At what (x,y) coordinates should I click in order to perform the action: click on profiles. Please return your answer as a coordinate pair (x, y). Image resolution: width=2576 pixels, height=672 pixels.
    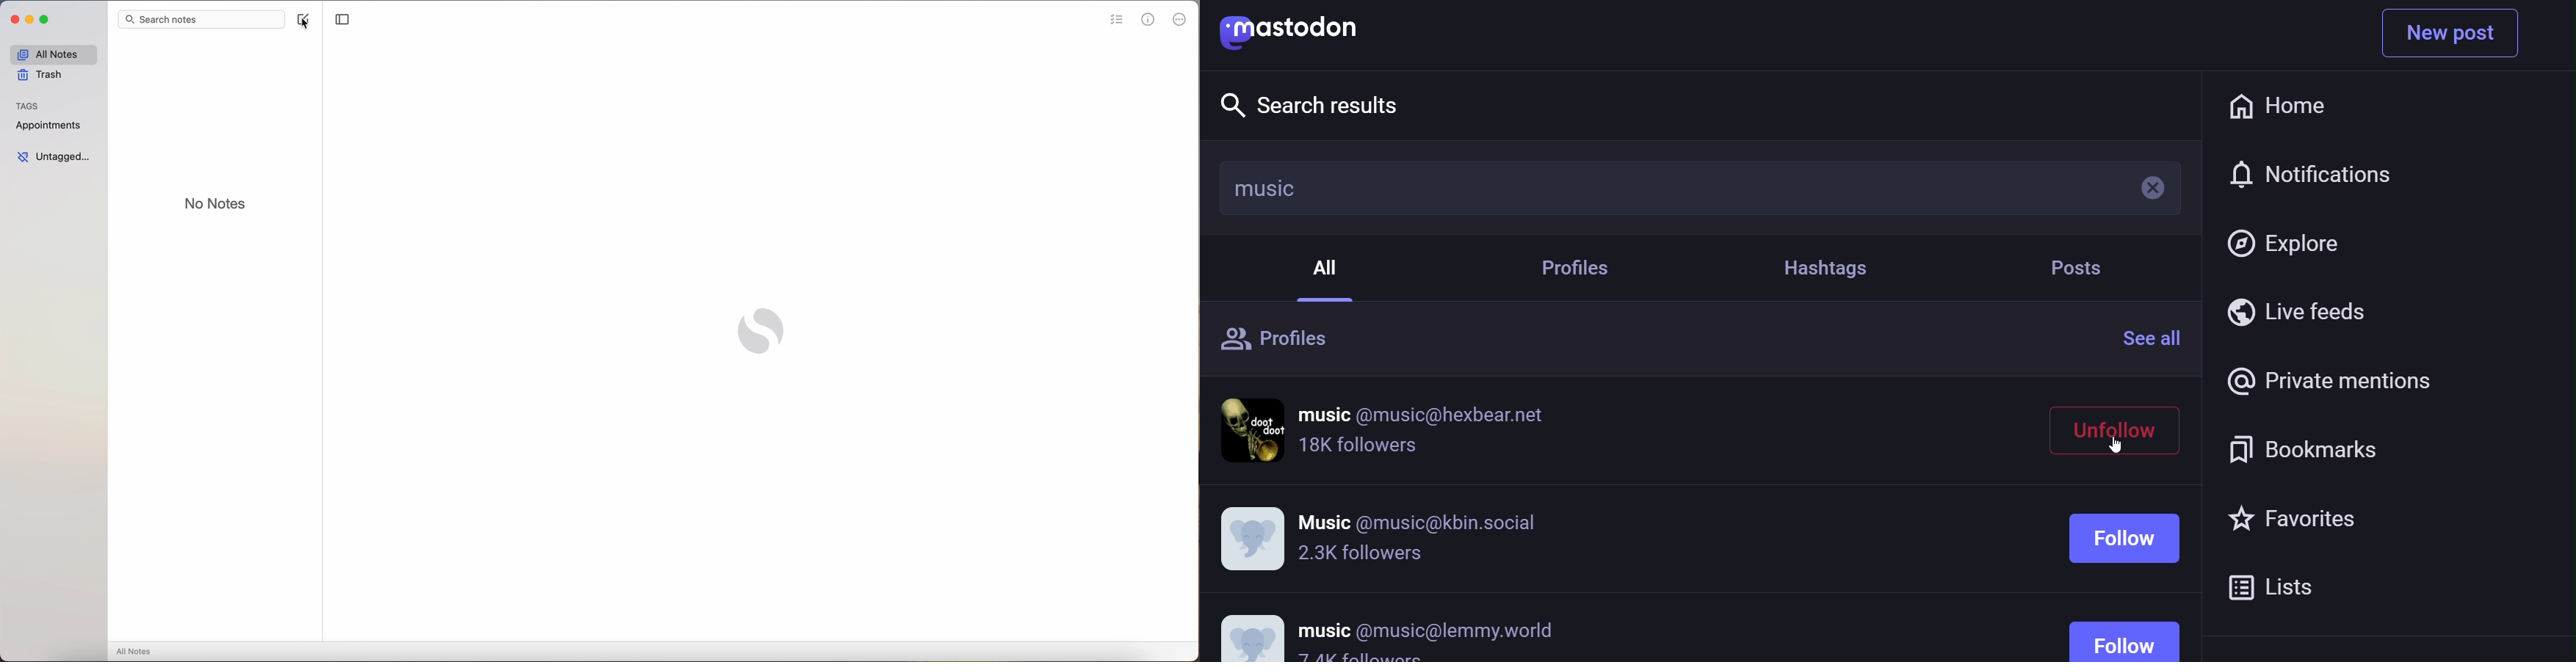
    Looking at the image, I should click on (1582, 269).